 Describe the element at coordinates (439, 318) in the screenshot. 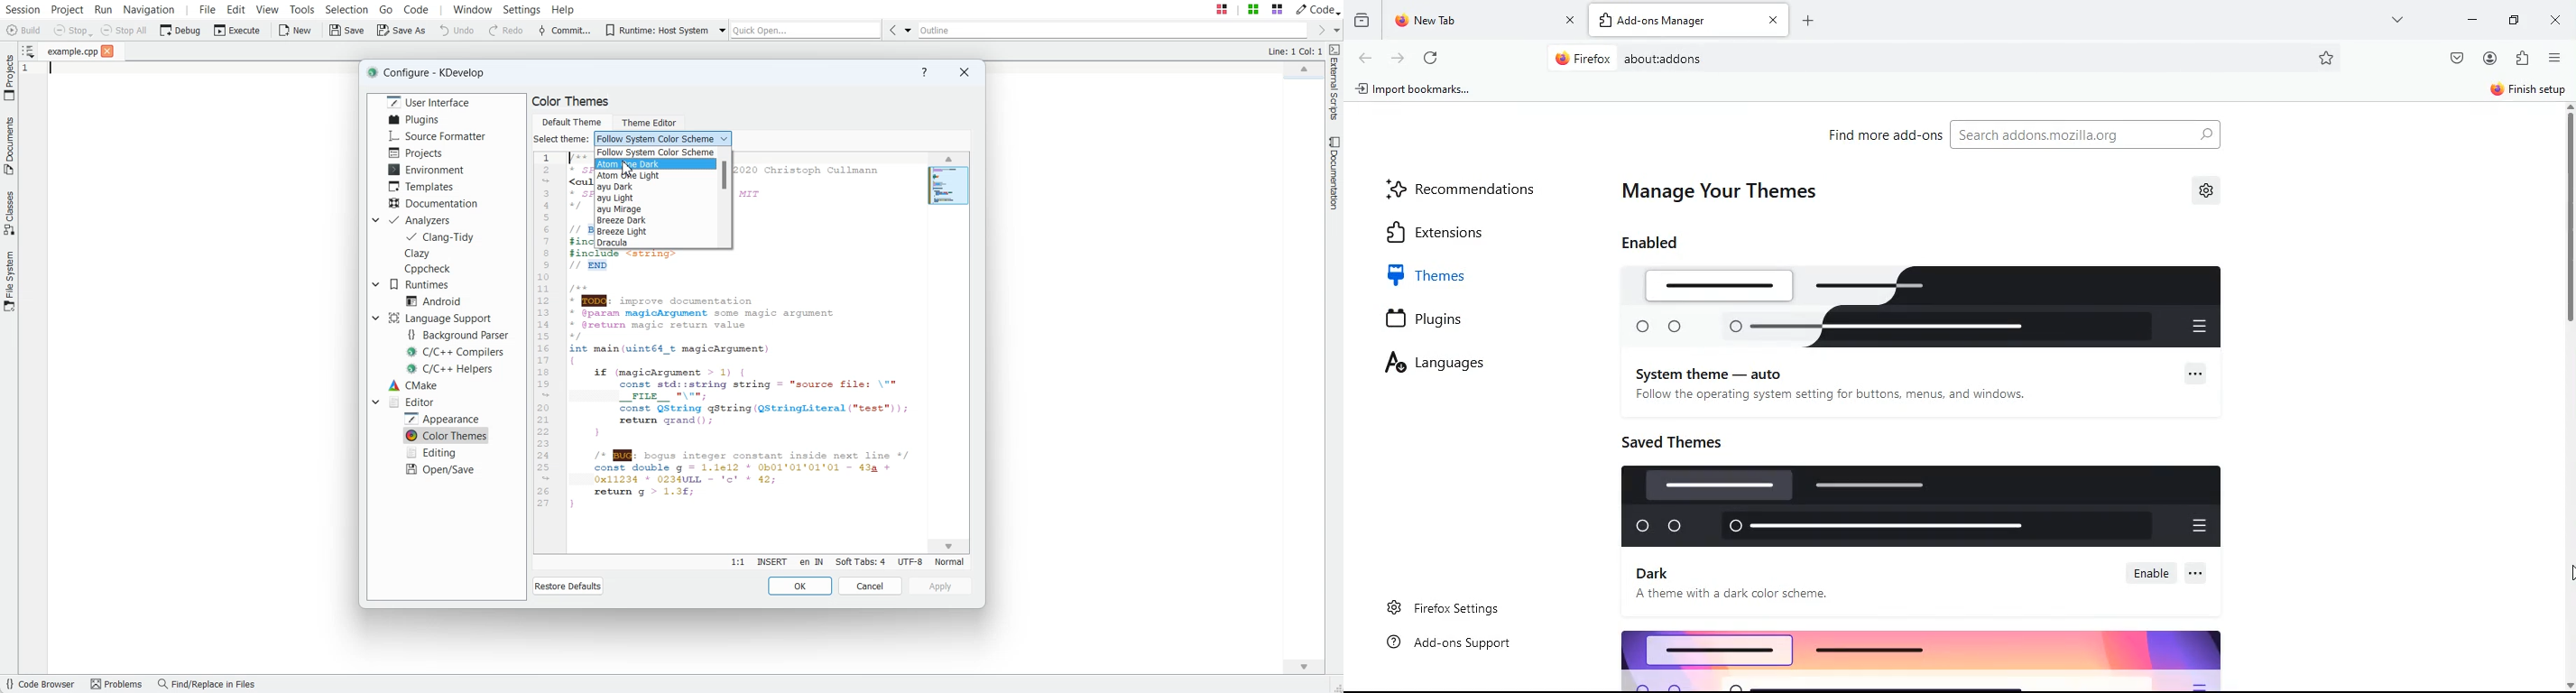

I see `Language Support` at that location.